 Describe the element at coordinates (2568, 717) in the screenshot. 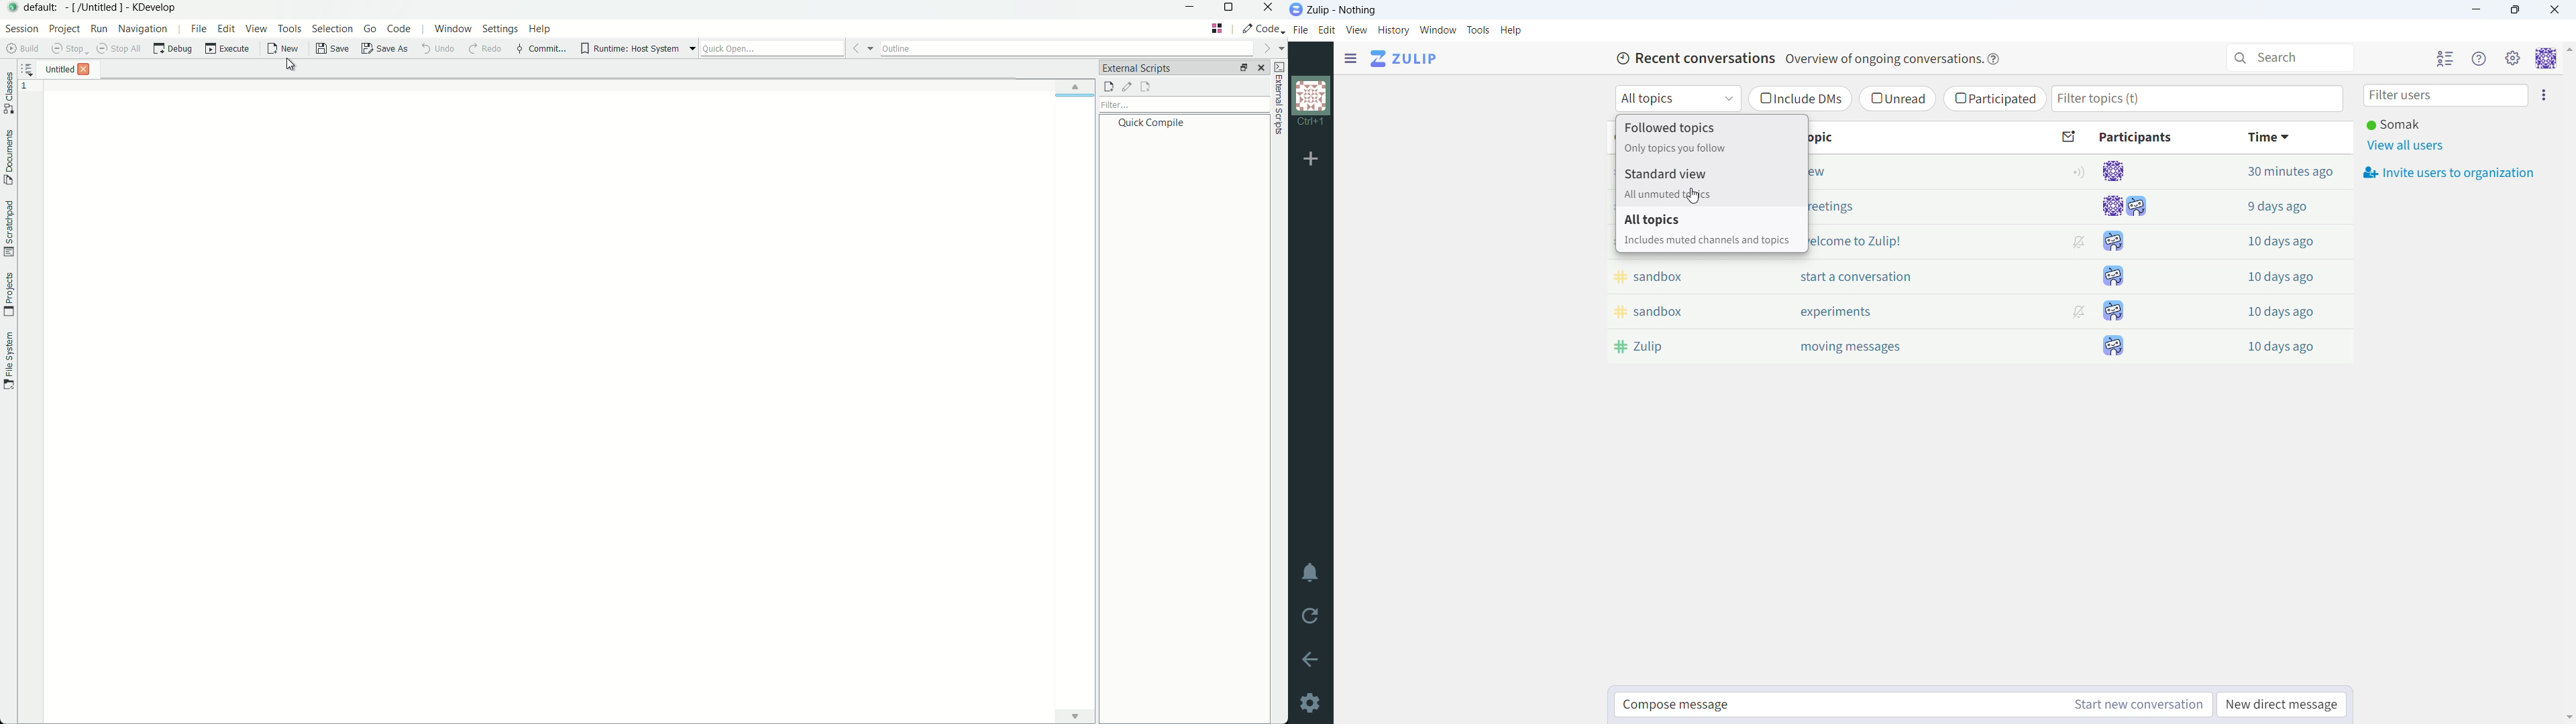

I see `scroll down` at that location.